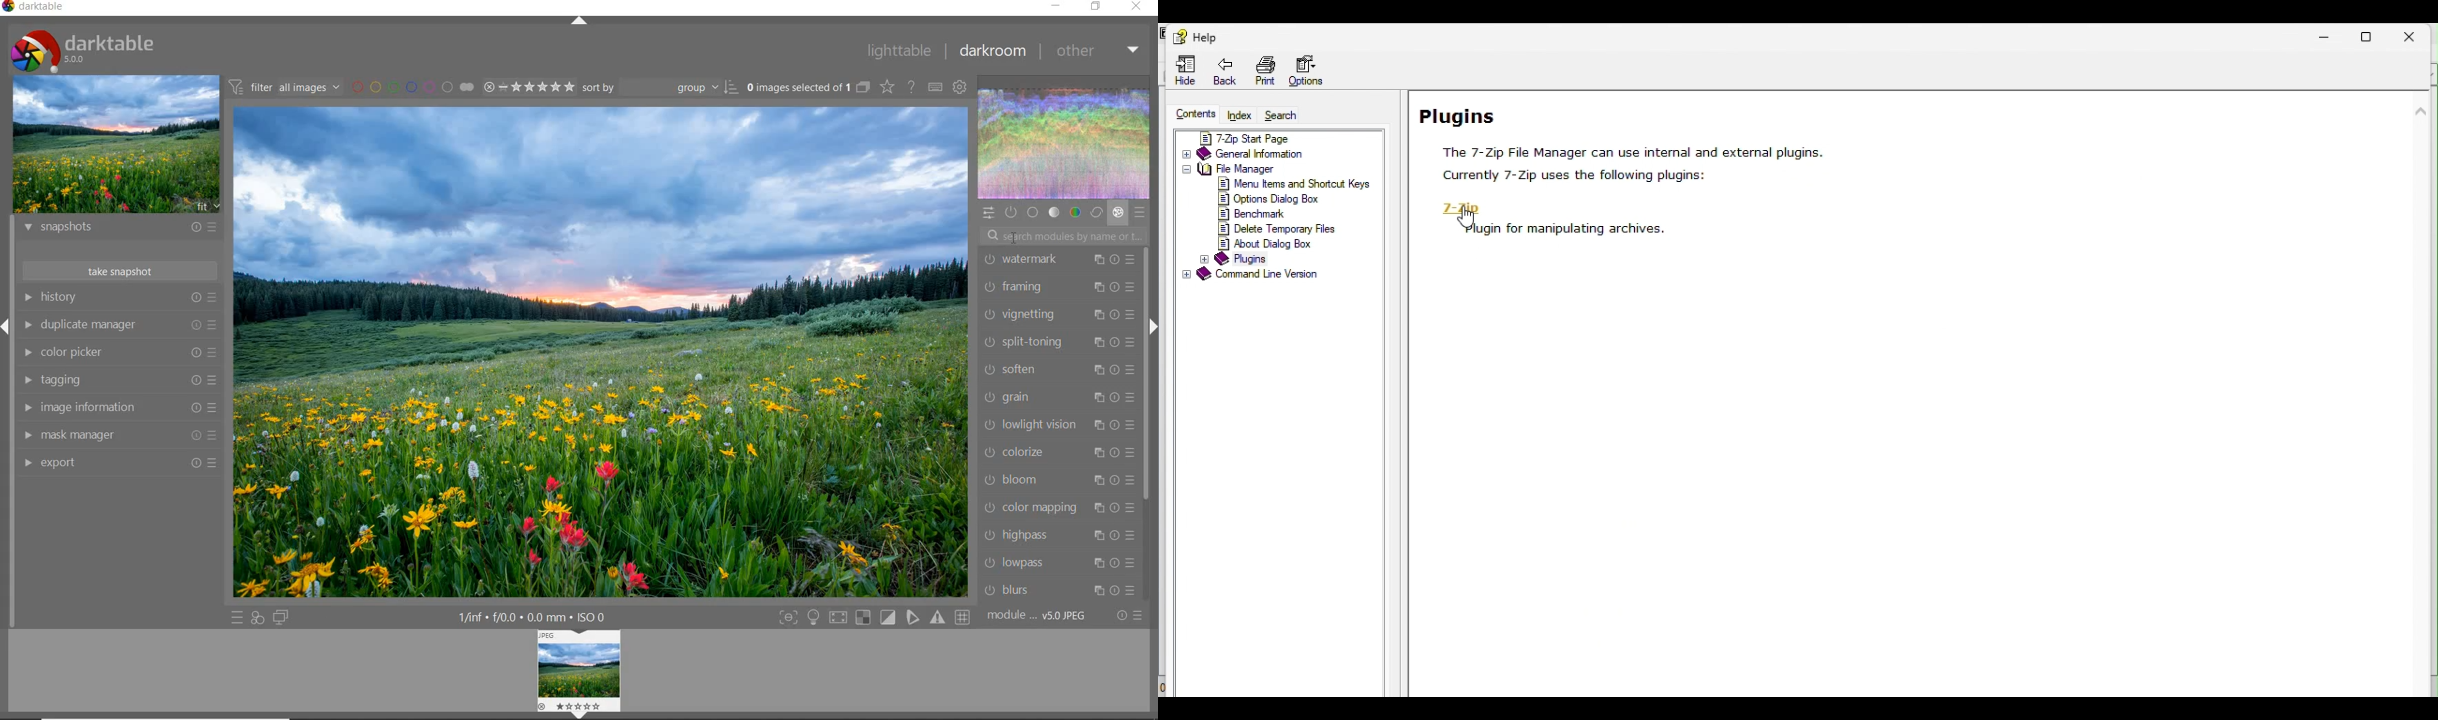 This screenshot has height=728, width=2464. I want to click on filter images based on their modules, so click(286, 86).